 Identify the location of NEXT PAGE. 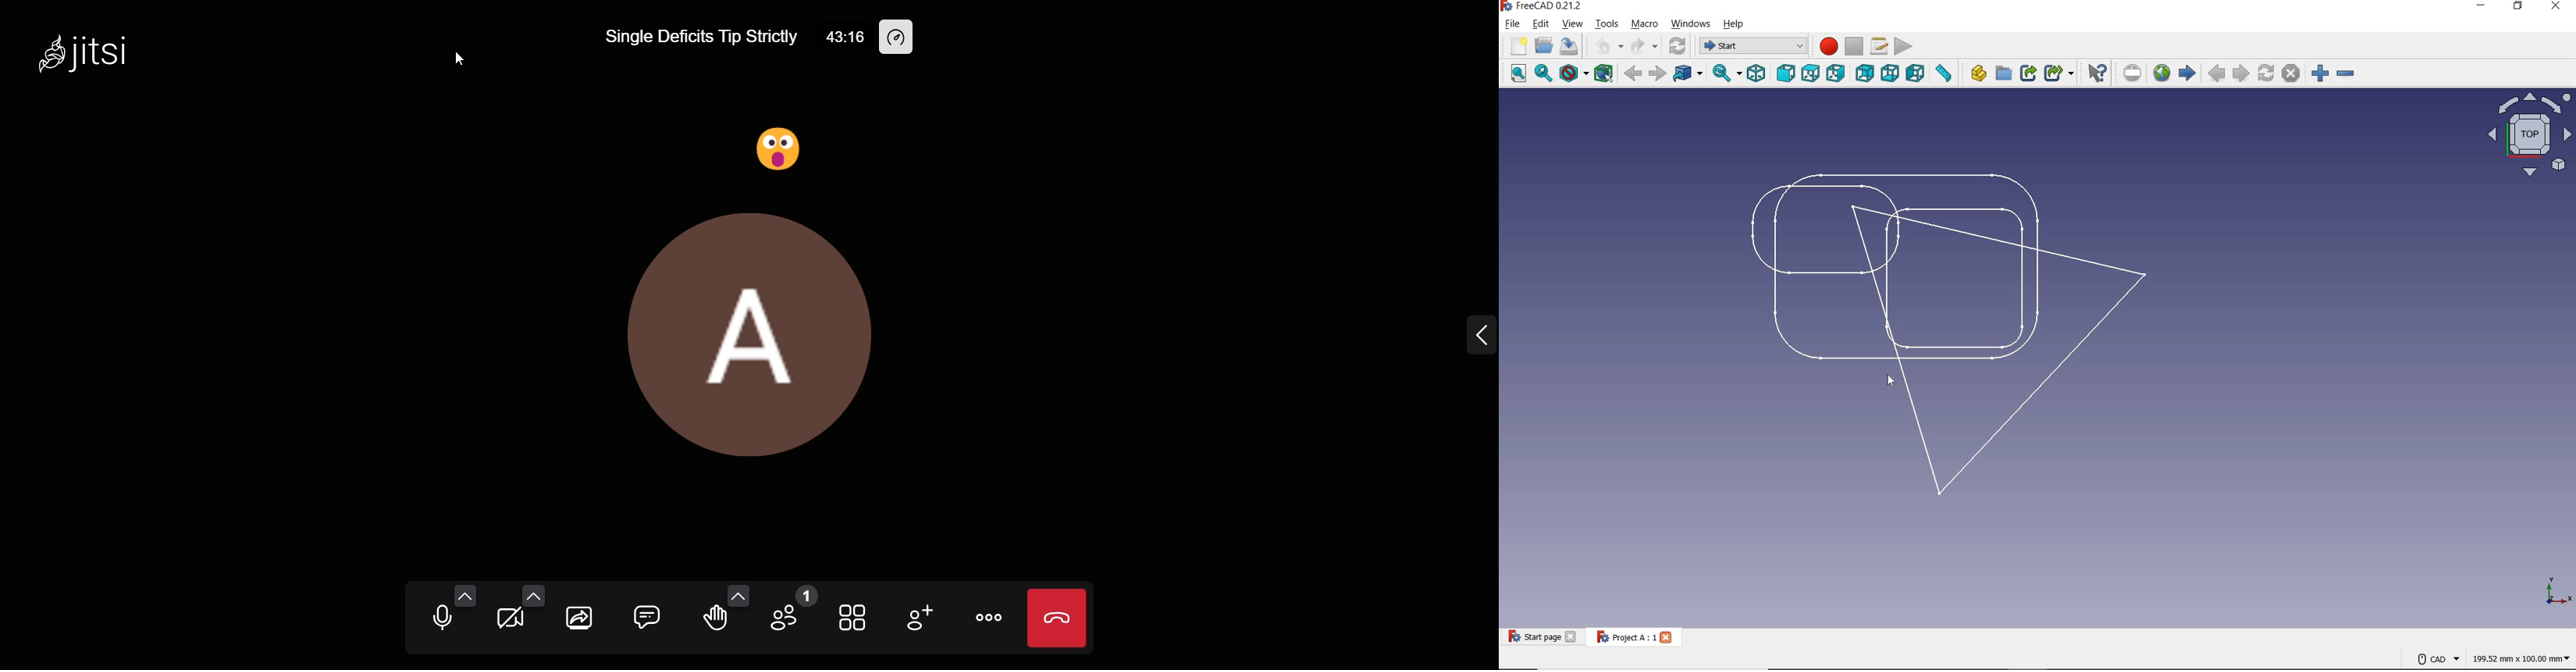
(2242, 73).